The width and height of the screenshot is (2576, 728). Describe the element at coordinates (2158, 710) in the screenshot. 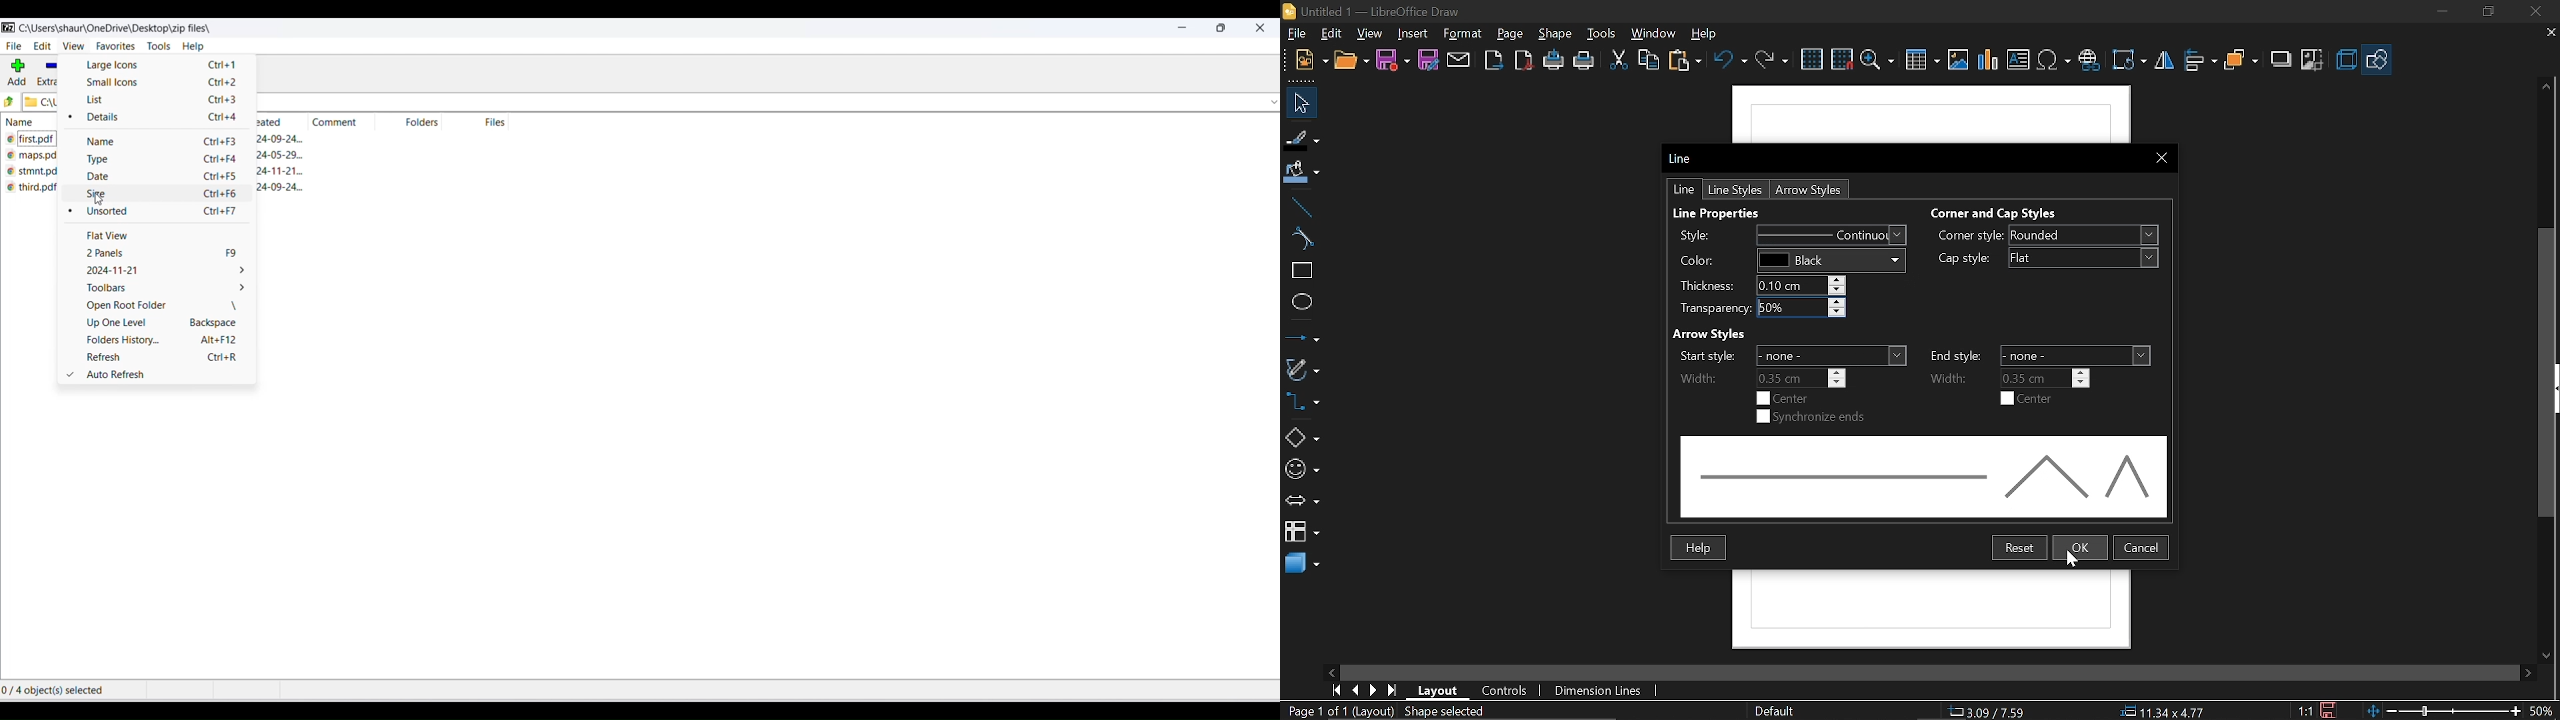

I see `Size` at that location.